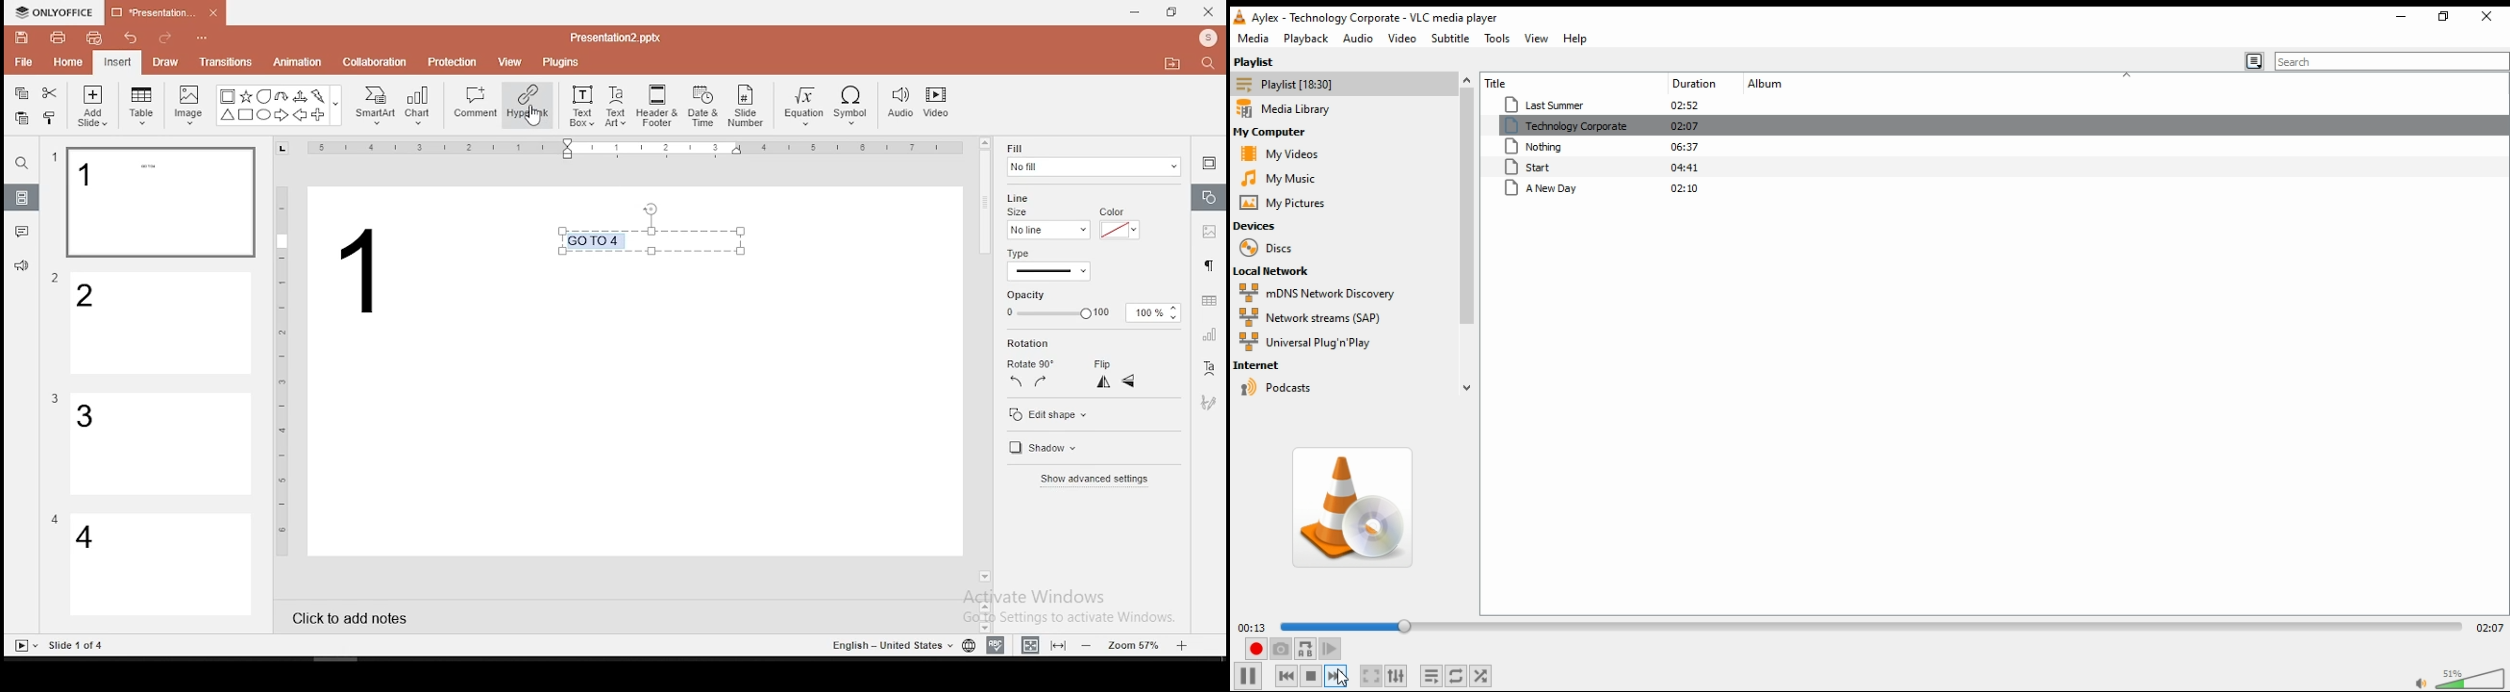  What do you see at coordinates (21, 268) in the screenshot?
I see `support and feedback` at bounding box center [21, 268].